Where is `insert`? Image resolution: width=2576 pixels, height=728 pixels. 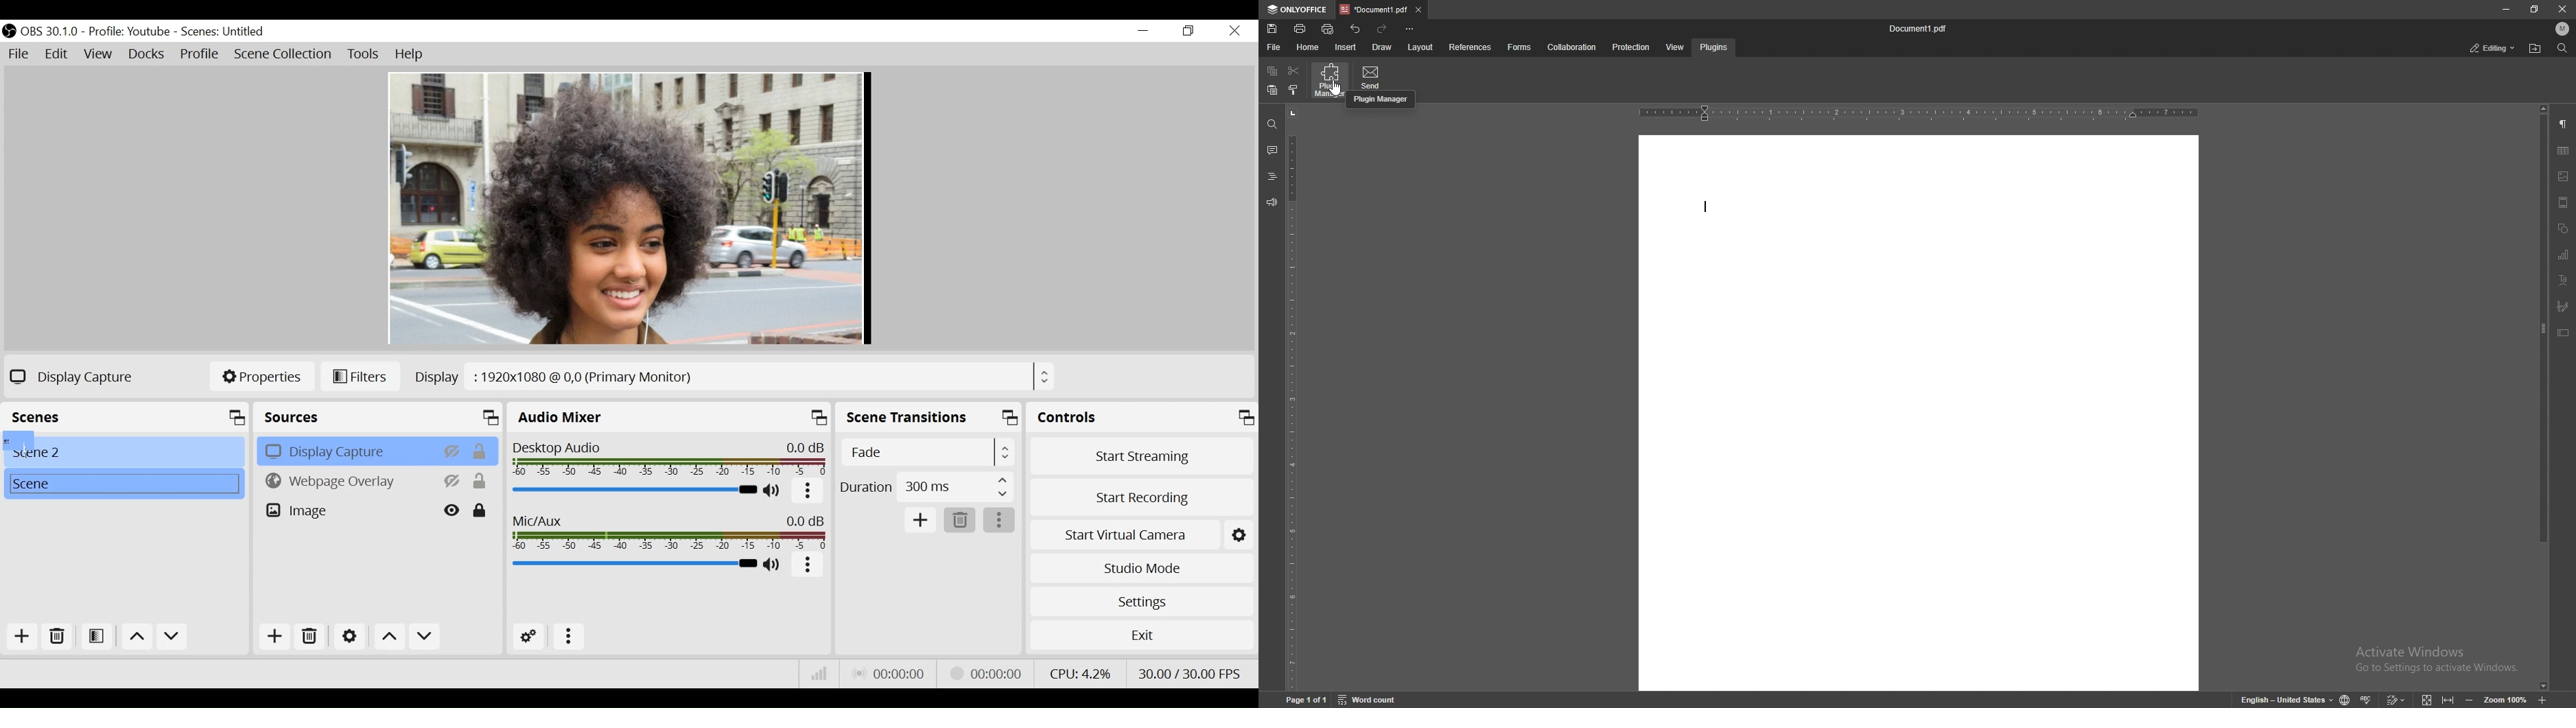
insert is located at coordinates (1346, 47).